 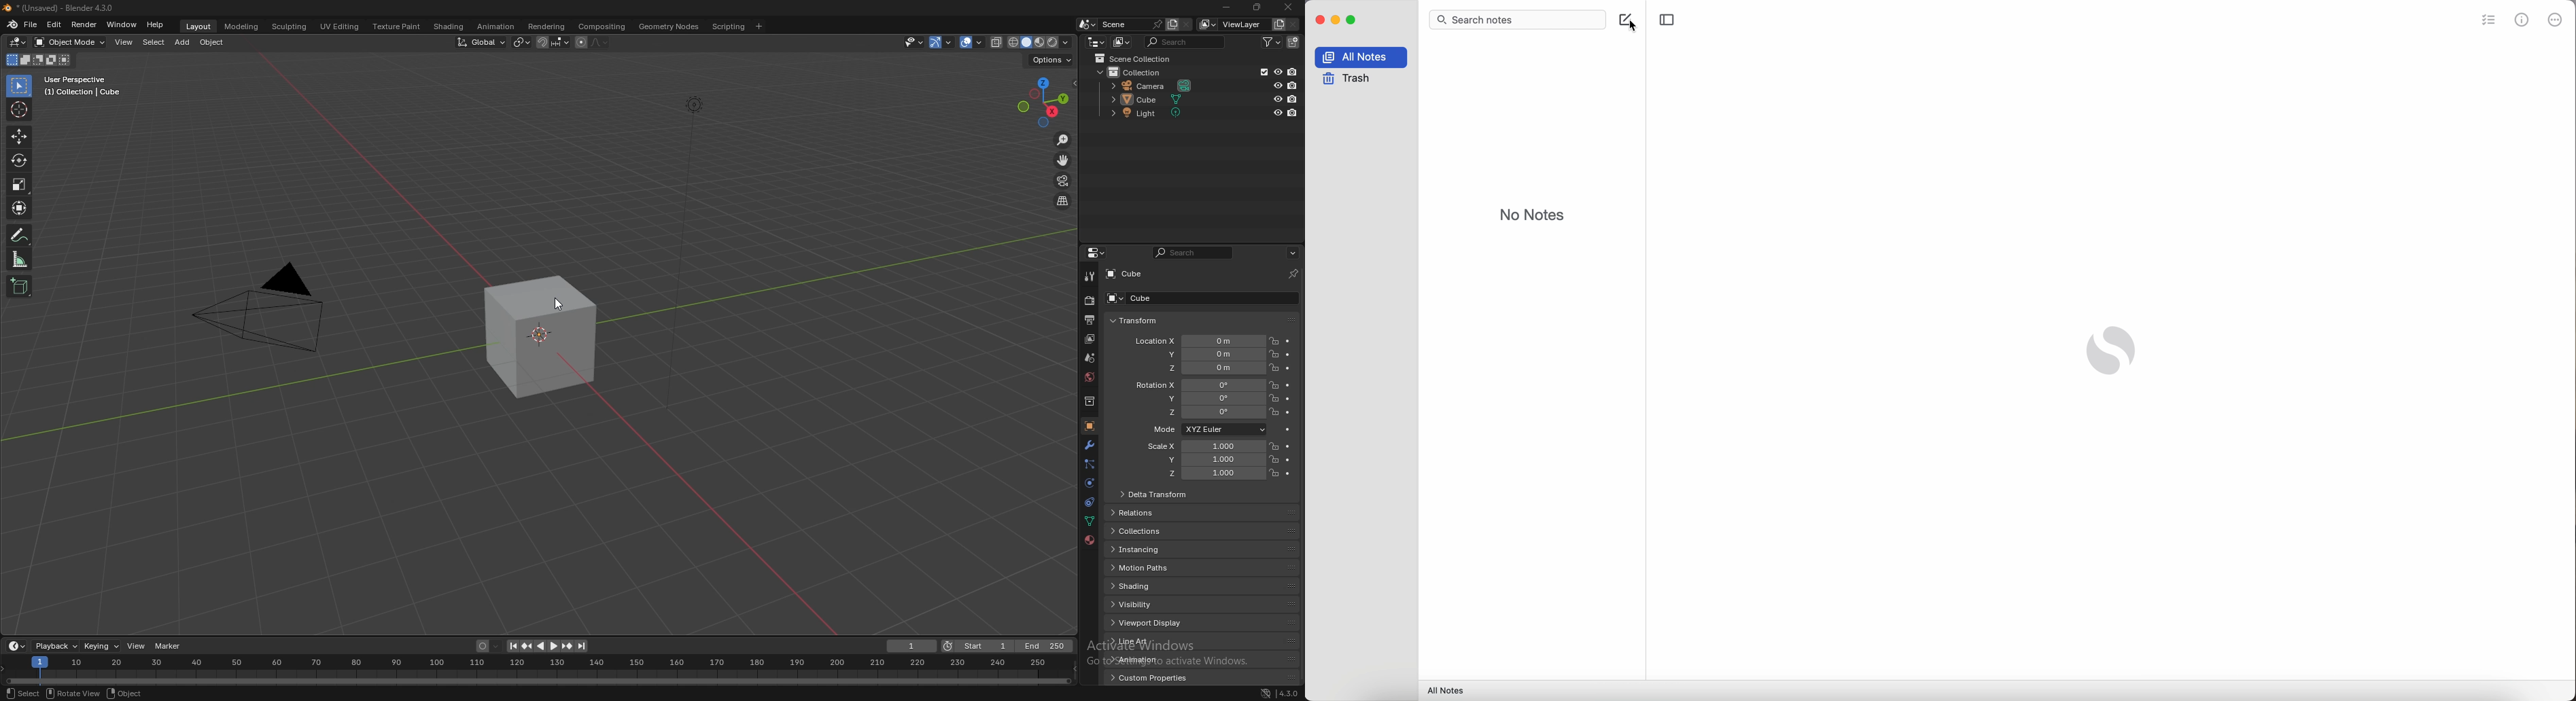 I want to click on visibility, so click(x=1150, y=604).